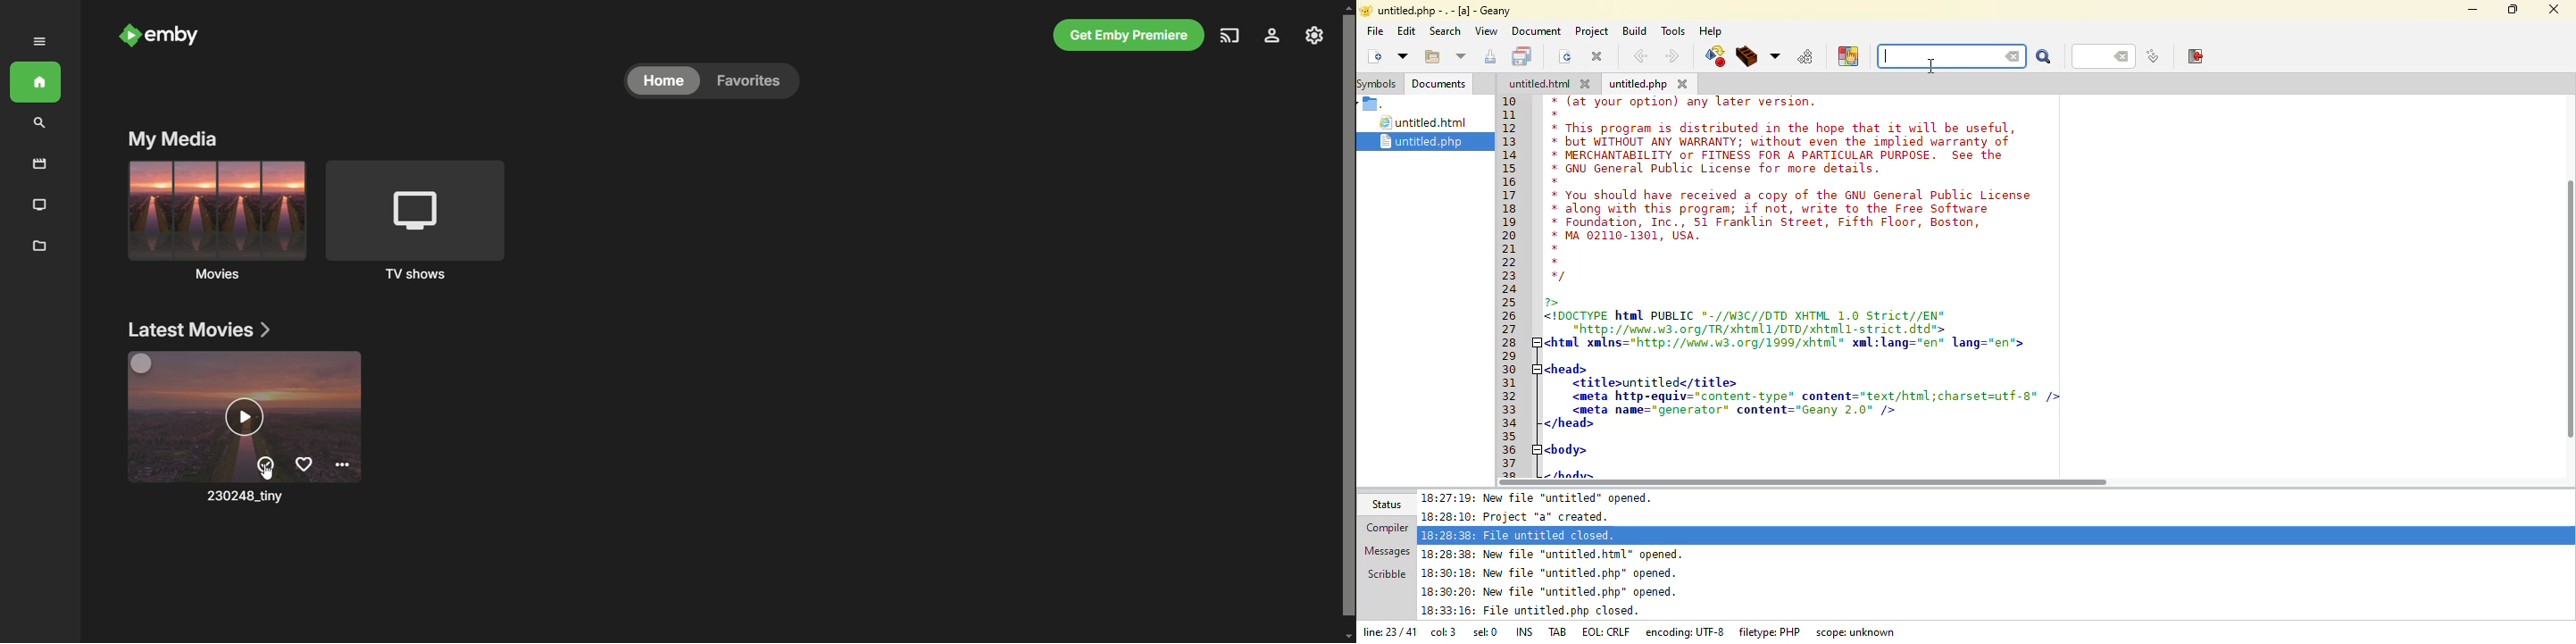 The height and width of the screenshot is (644, 2576). I want to click on untitled.php, so click(1432, 141).